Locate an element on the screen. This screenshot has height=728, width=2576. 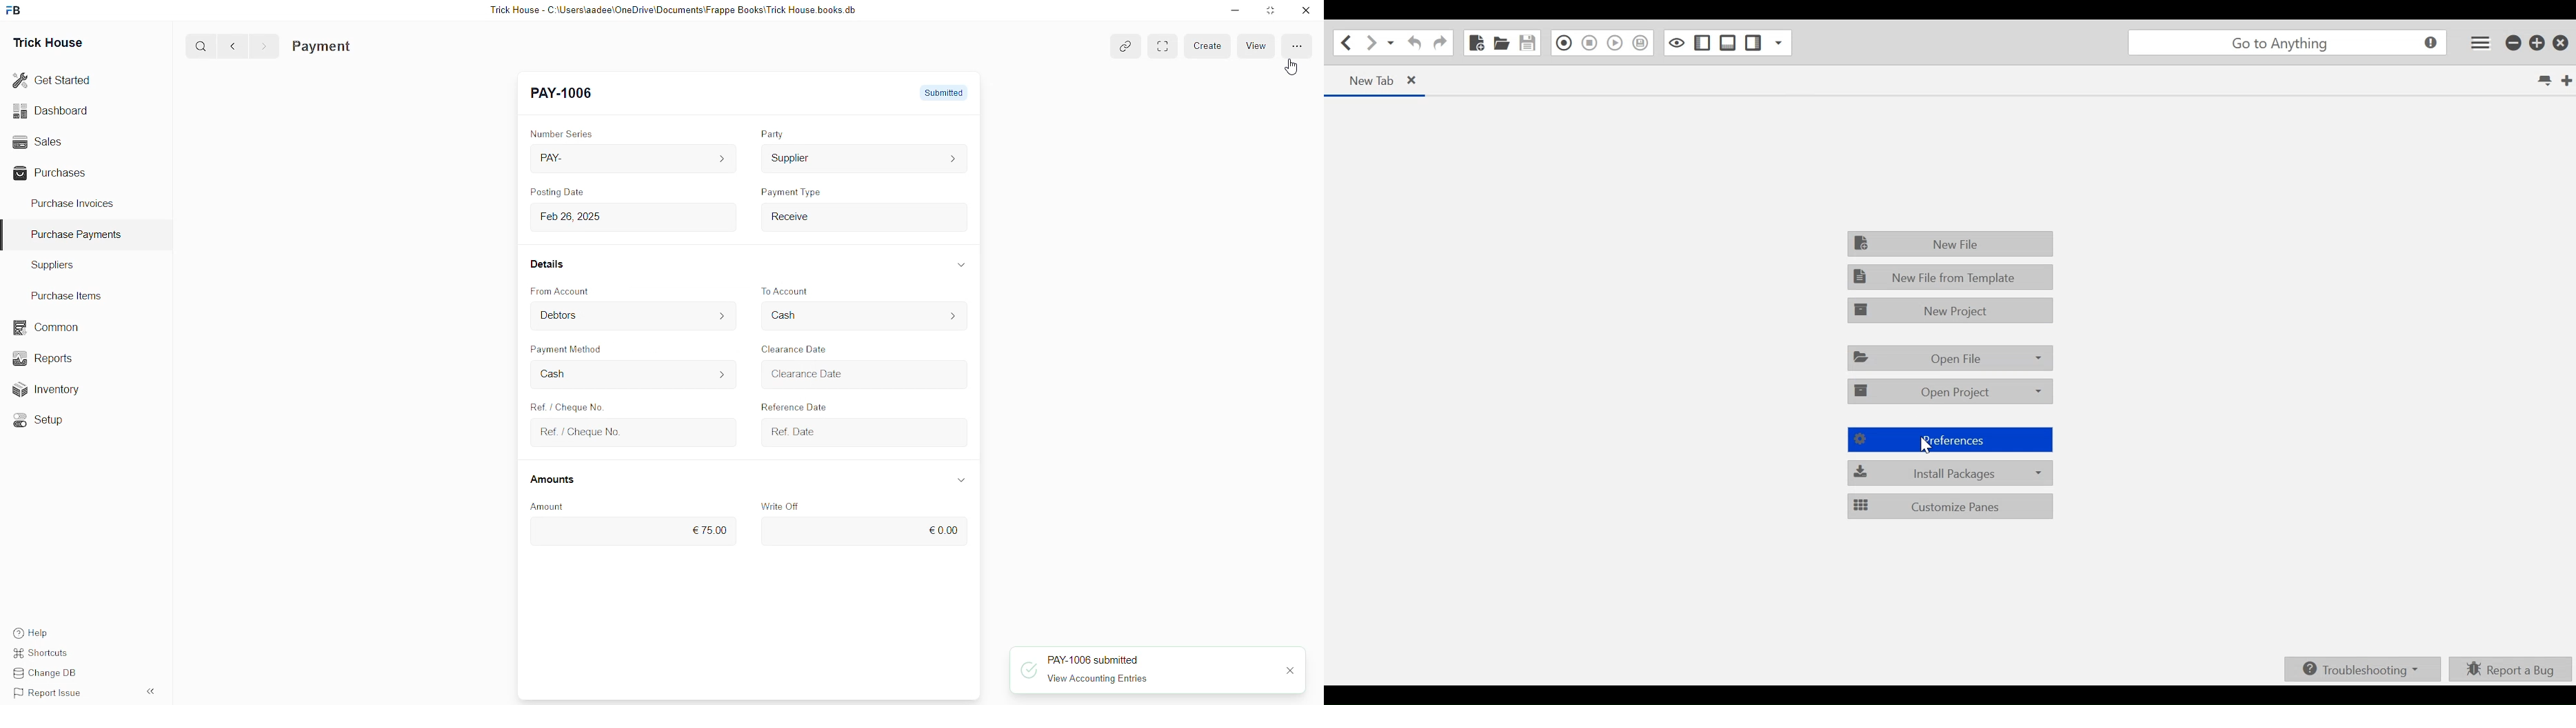
Write Off is located at coordinates (777, 503).